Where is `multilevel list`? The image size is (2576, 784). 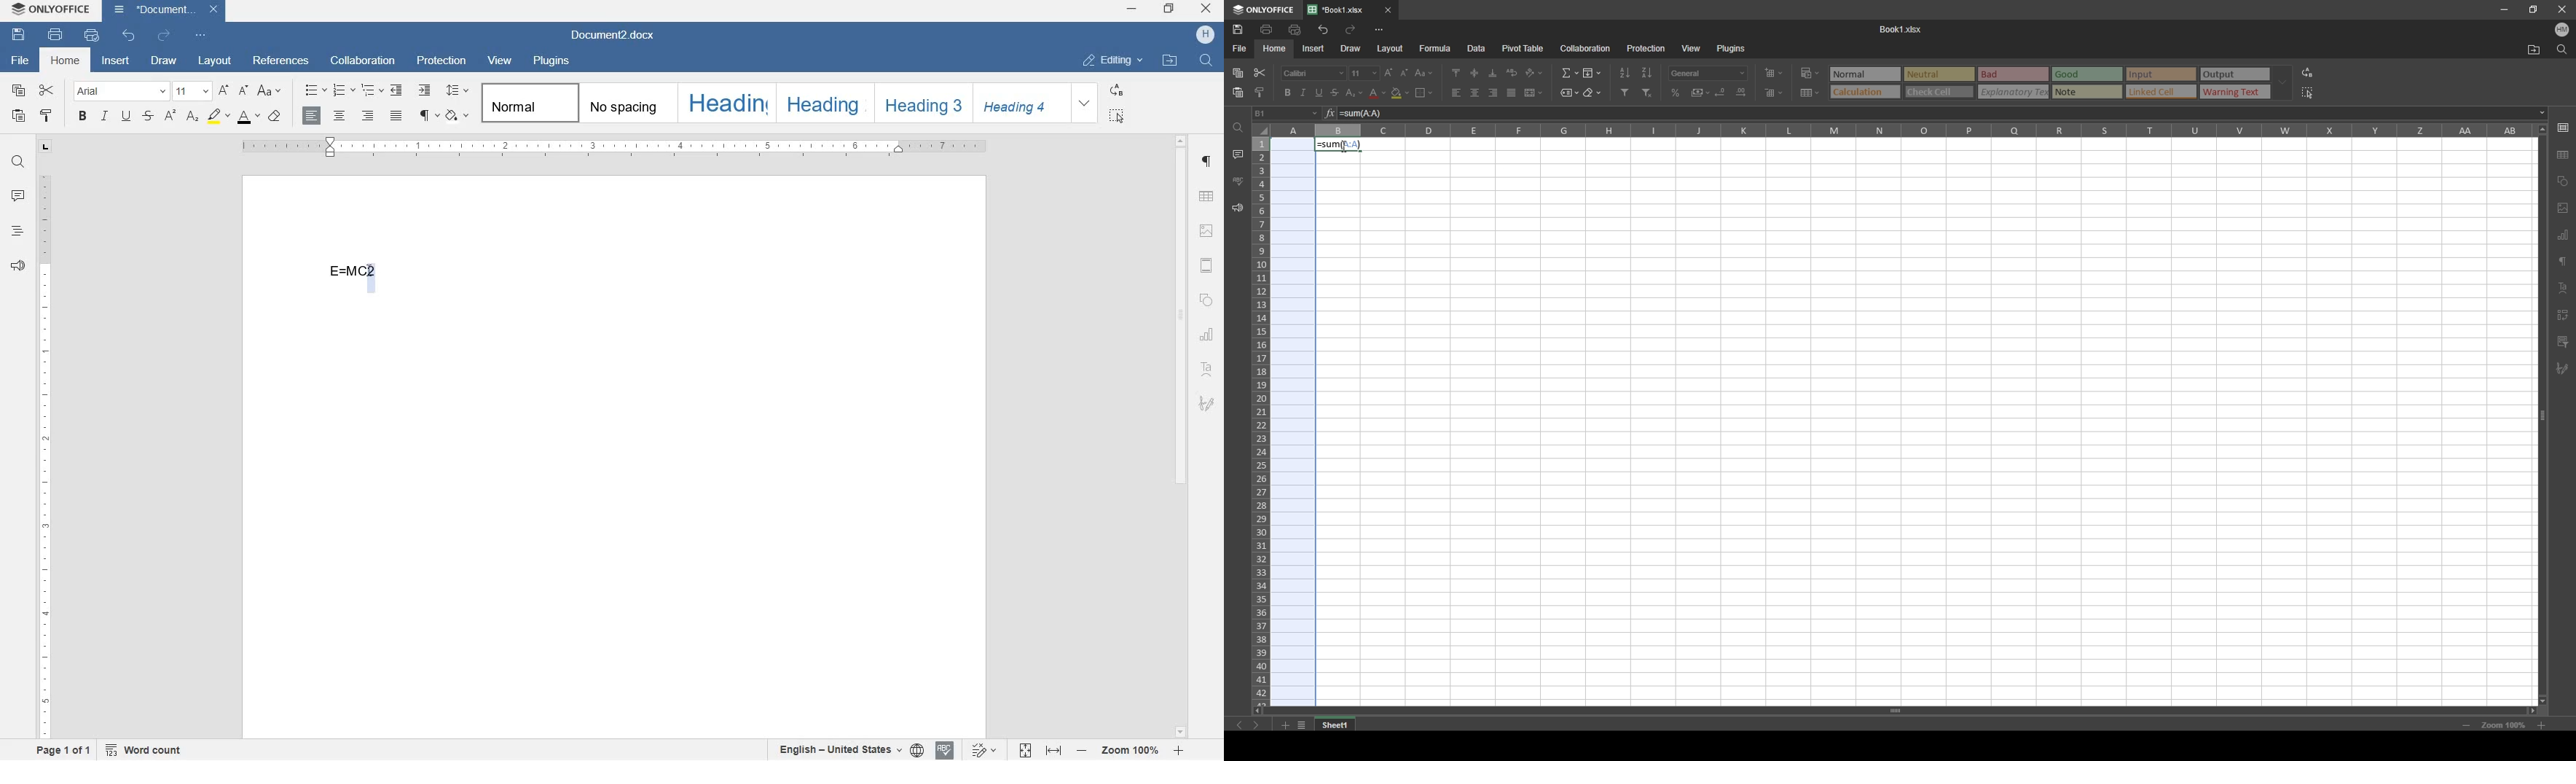 multilevel list is located at coordinates (373, 90).